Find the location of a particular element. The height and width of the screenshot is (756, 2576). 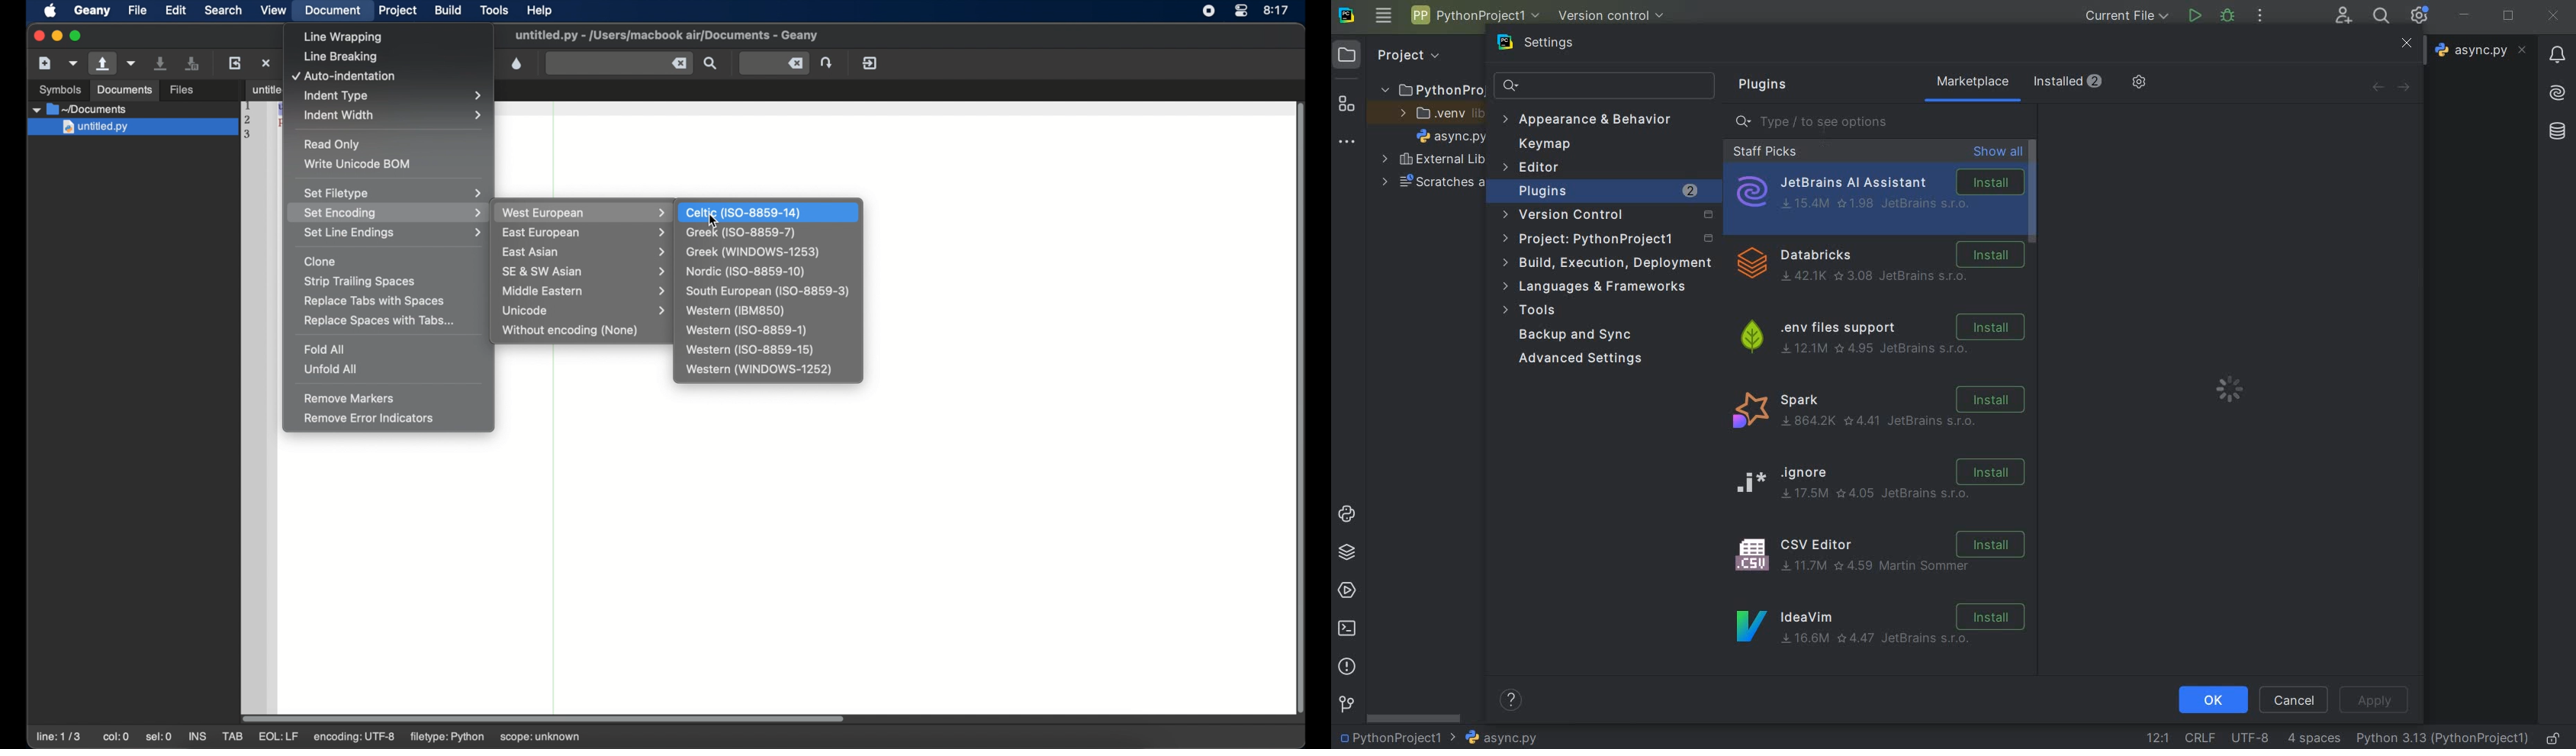

se & sw asian is located at coordinates (587, 271).